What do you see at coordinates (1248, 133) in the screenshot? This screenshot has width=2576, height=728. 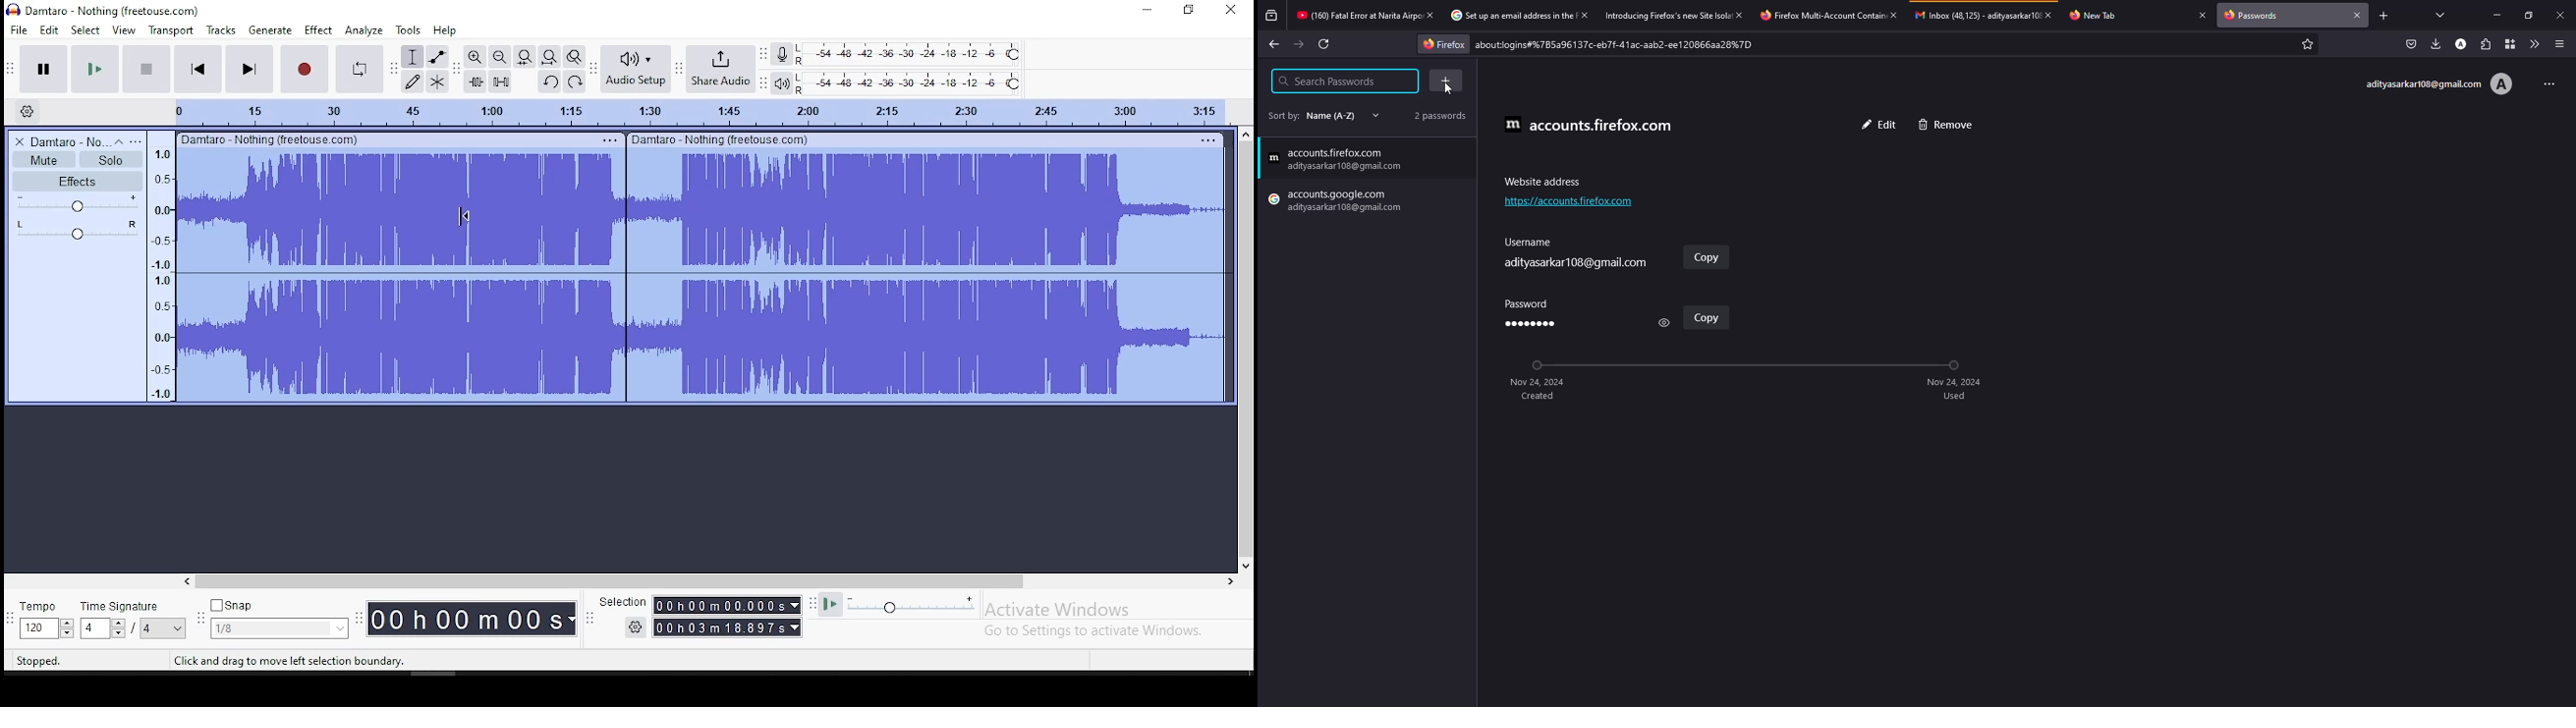 I see `scroll up` at bounding box center [1248, 133].